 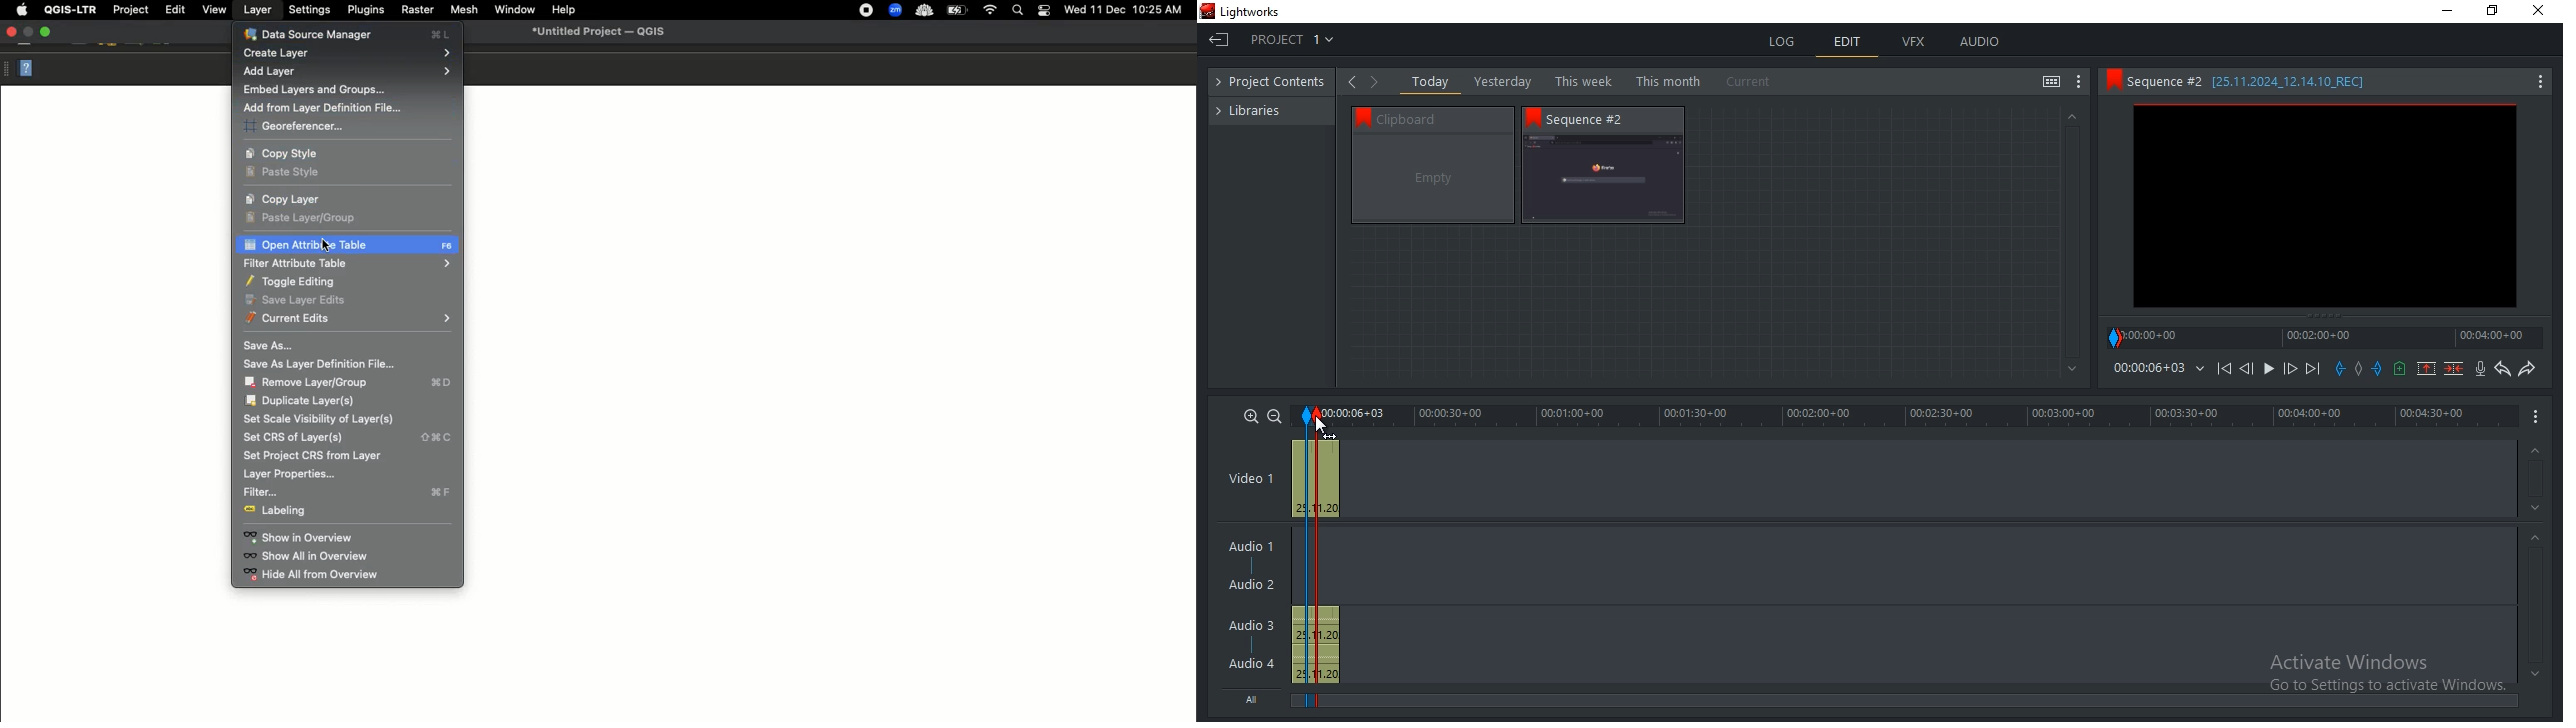 What do you see at coordinates (2265, 81) in the screenshot?
I see `Sequence 2 details` at bounding box center [2265, 81].